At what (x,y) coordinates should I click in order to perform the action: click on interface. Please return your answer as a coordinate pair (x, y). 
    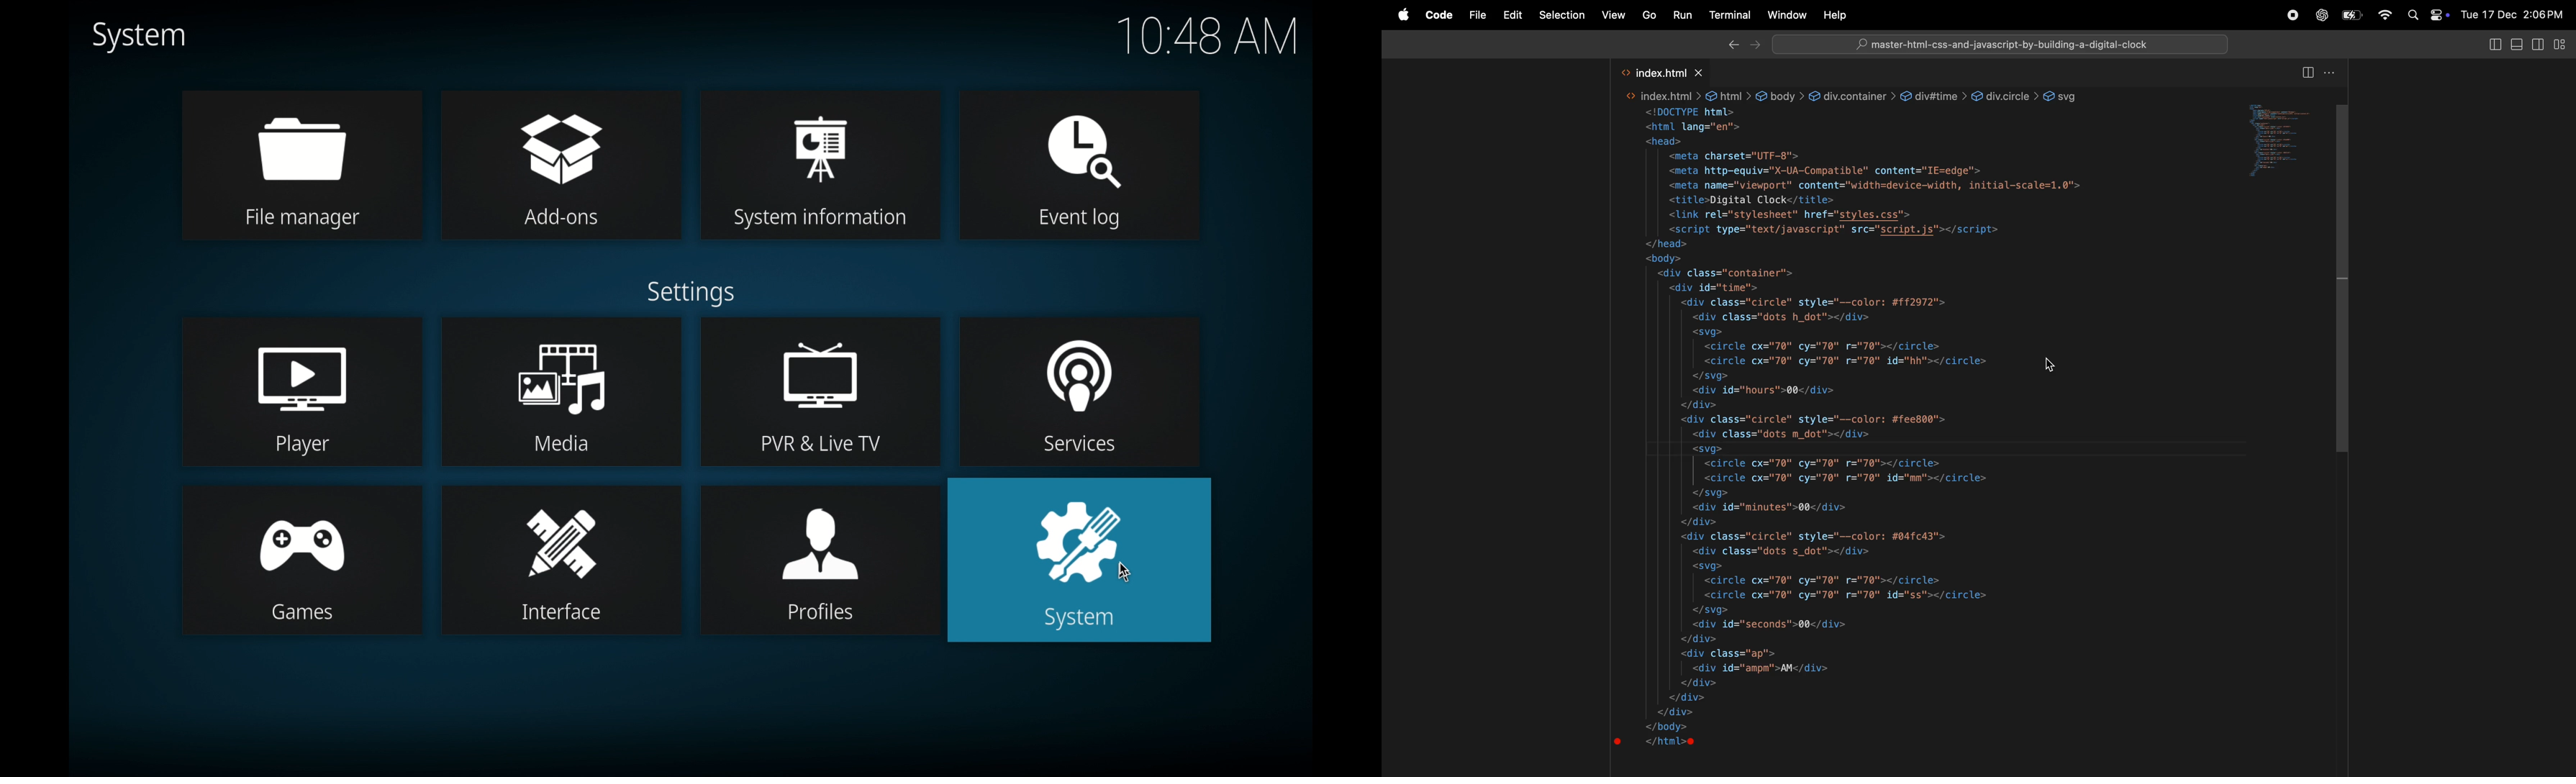
    Looking at the image, I should click on (562, 560).